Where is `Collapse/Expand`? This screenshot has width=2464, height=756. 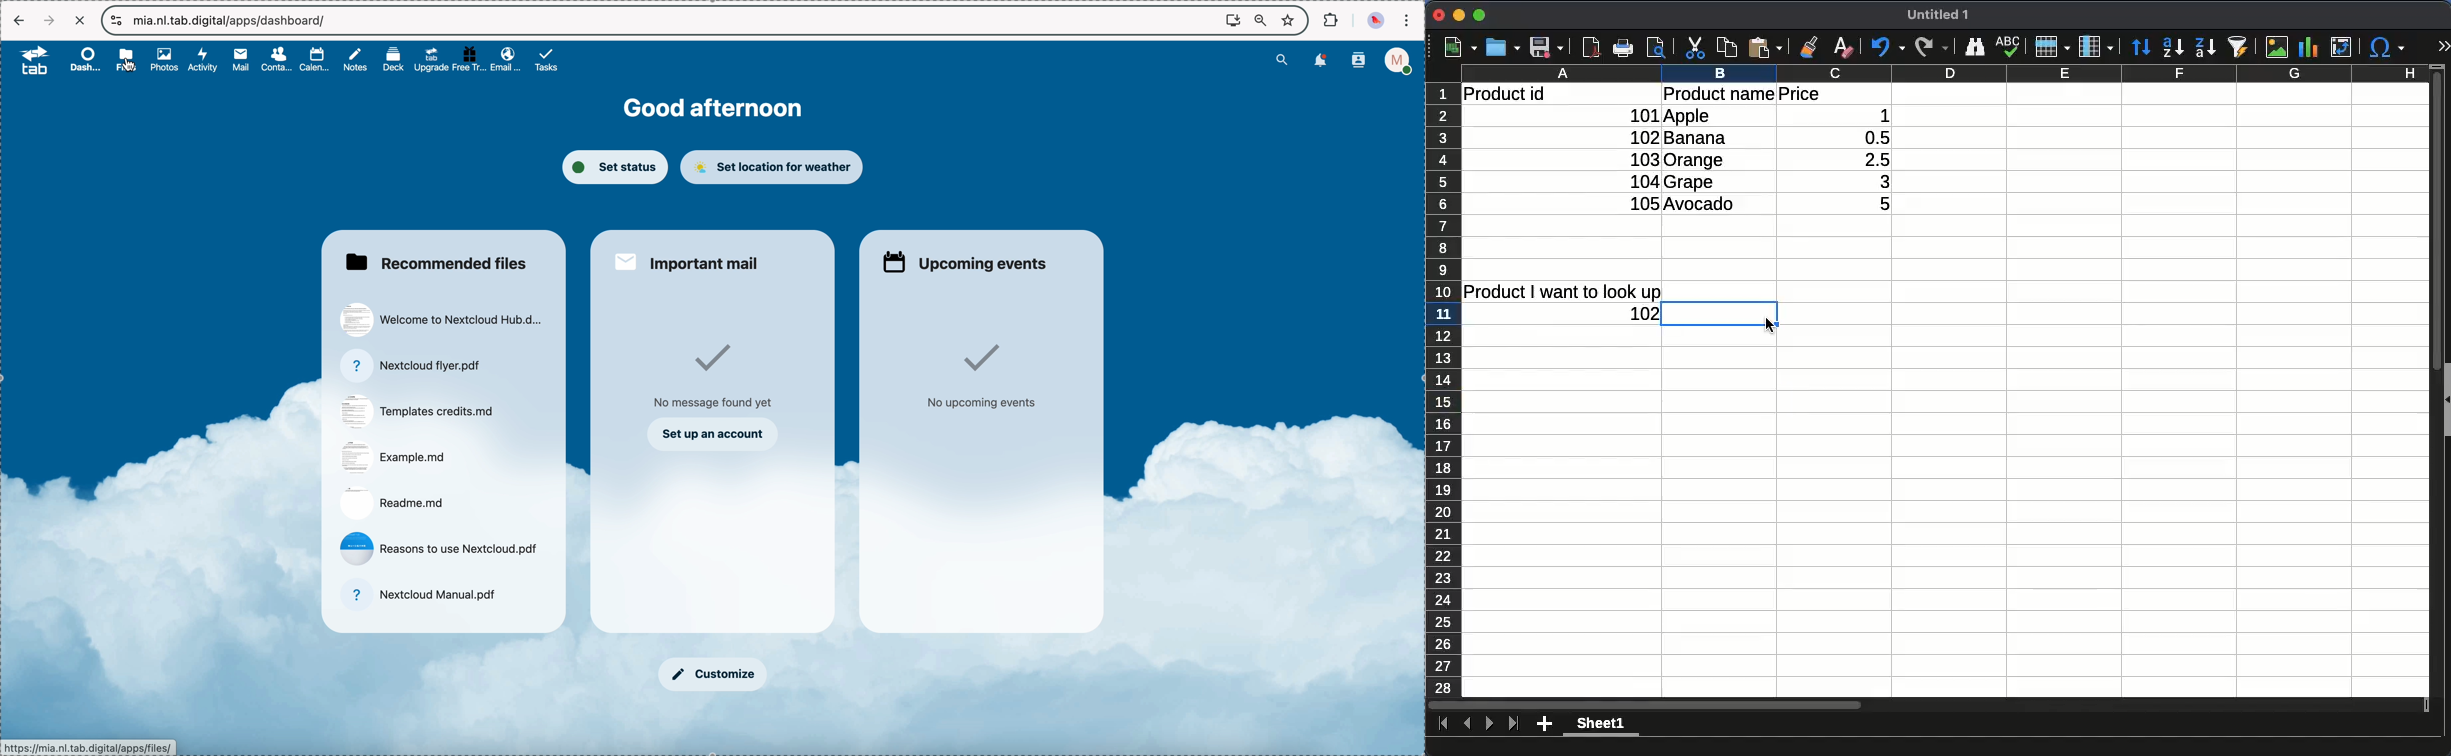 Collapse/Expand is located at coordinates (2448, 400).